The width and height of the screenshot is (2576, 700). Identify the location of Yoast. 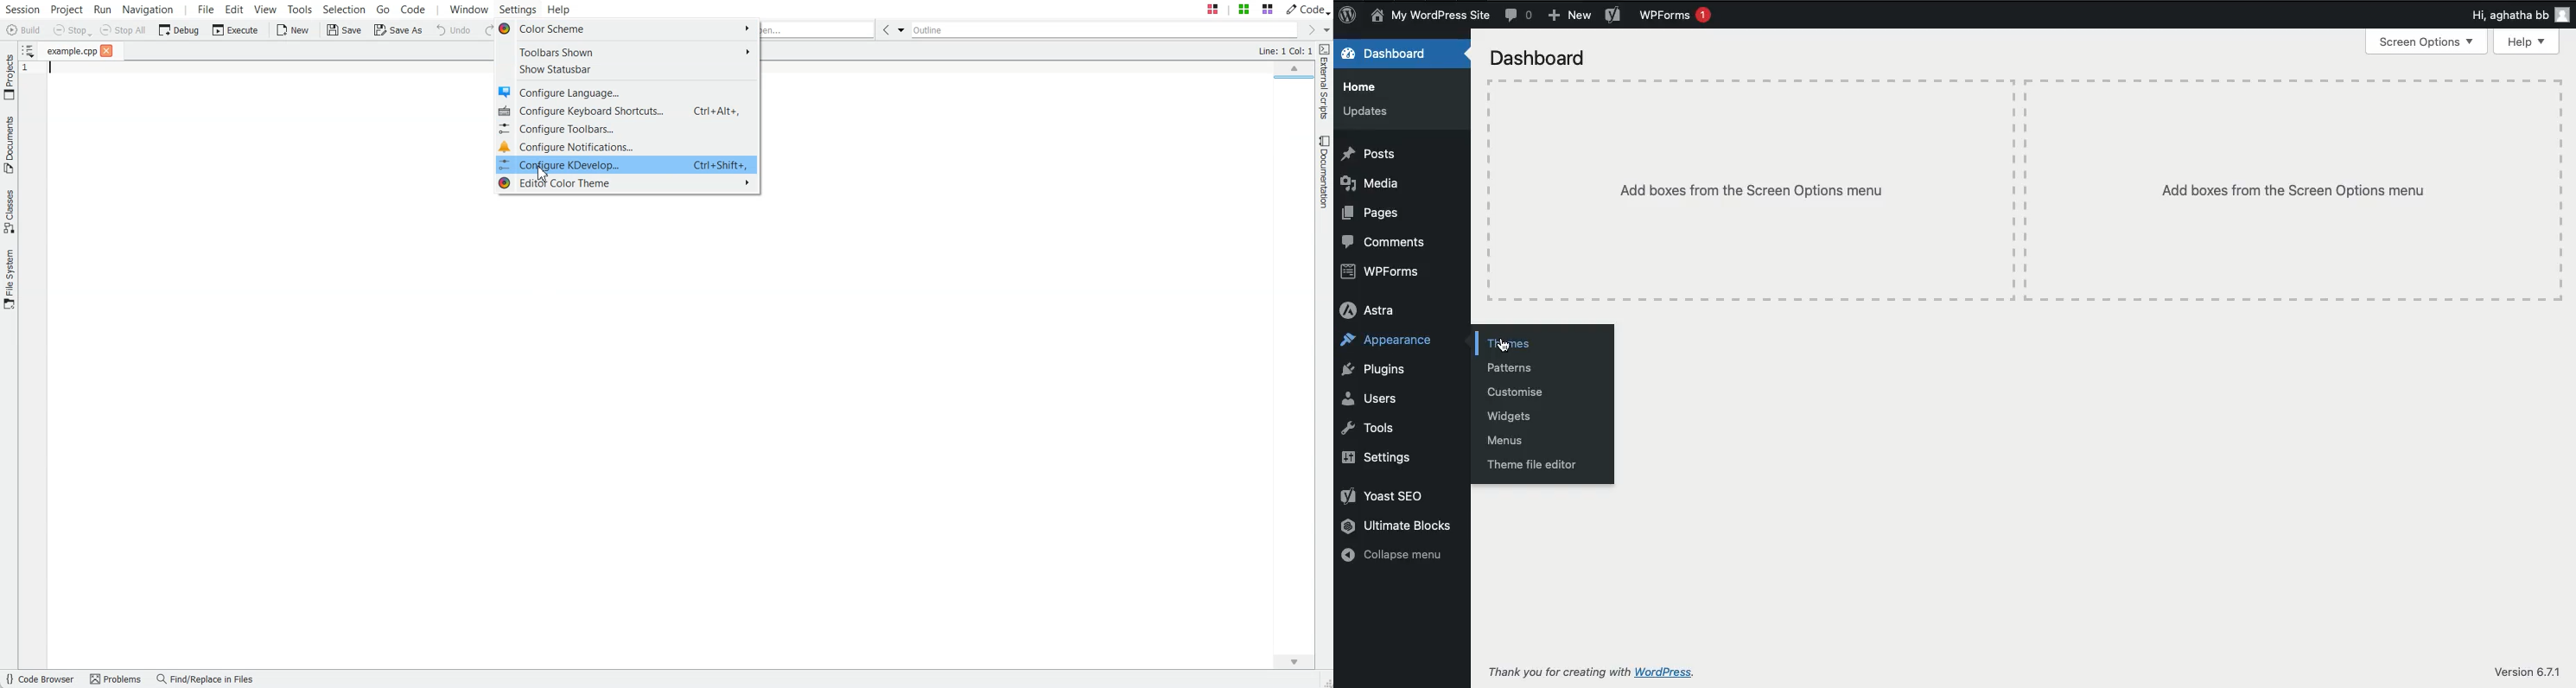
(1390, 495).